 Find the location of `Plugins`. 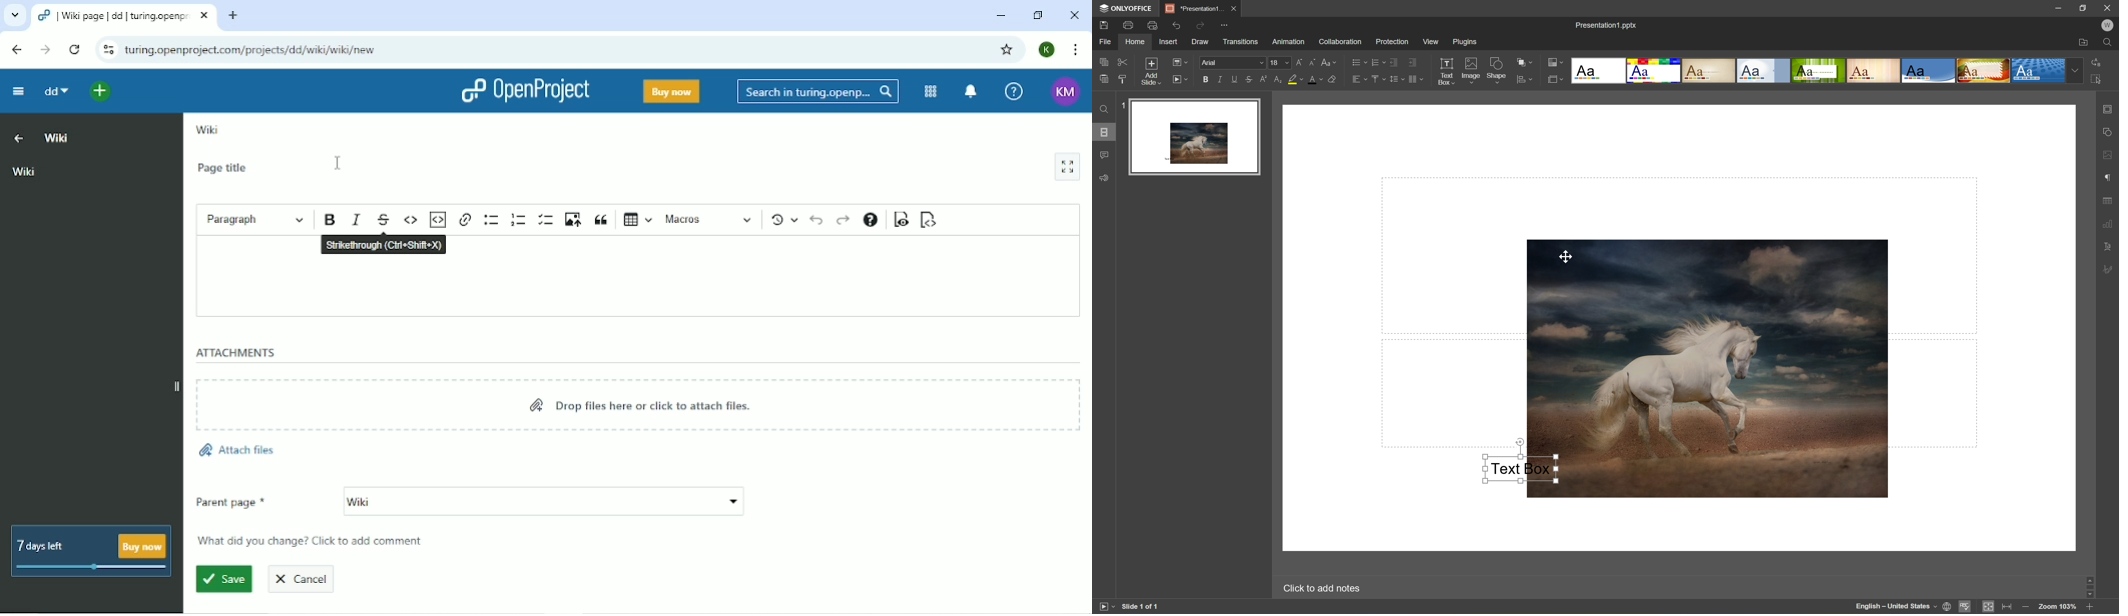

Plugins is located at coordinates (1468, 42).